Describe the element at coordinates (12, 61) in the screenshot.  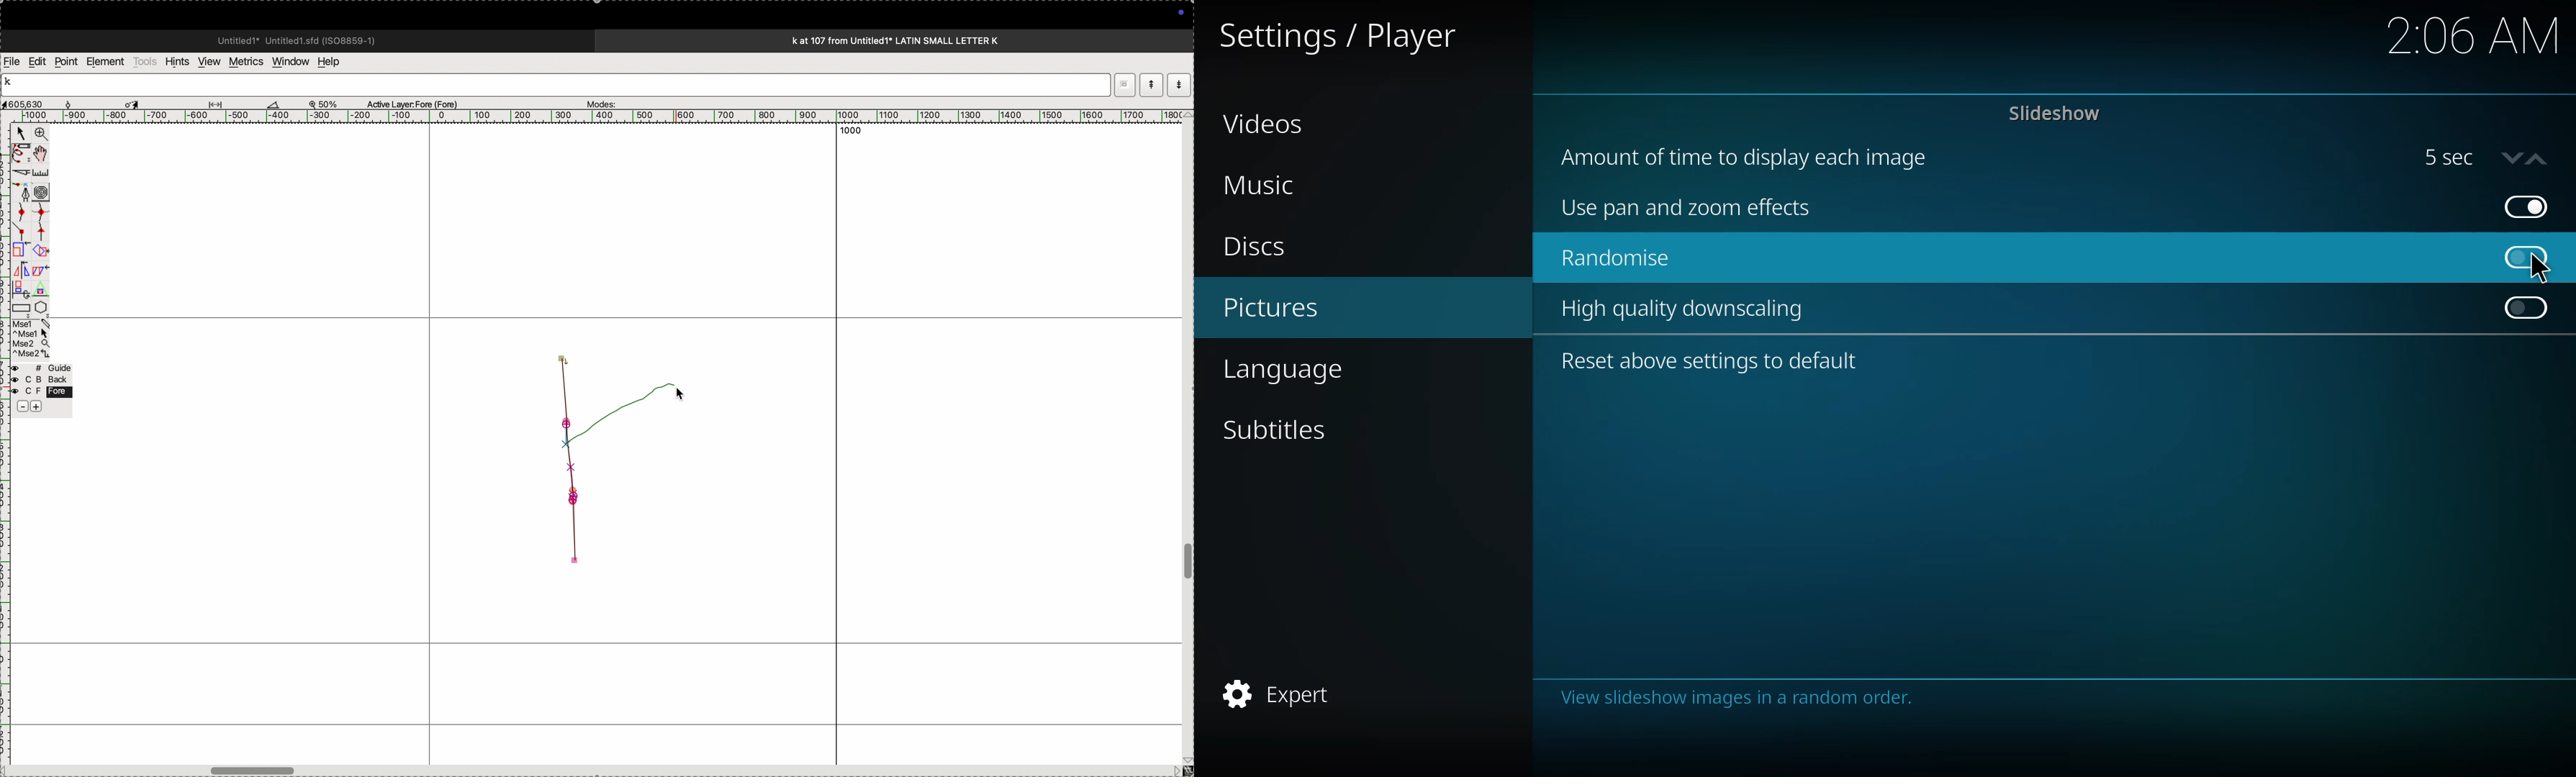
I see `file` at that location.